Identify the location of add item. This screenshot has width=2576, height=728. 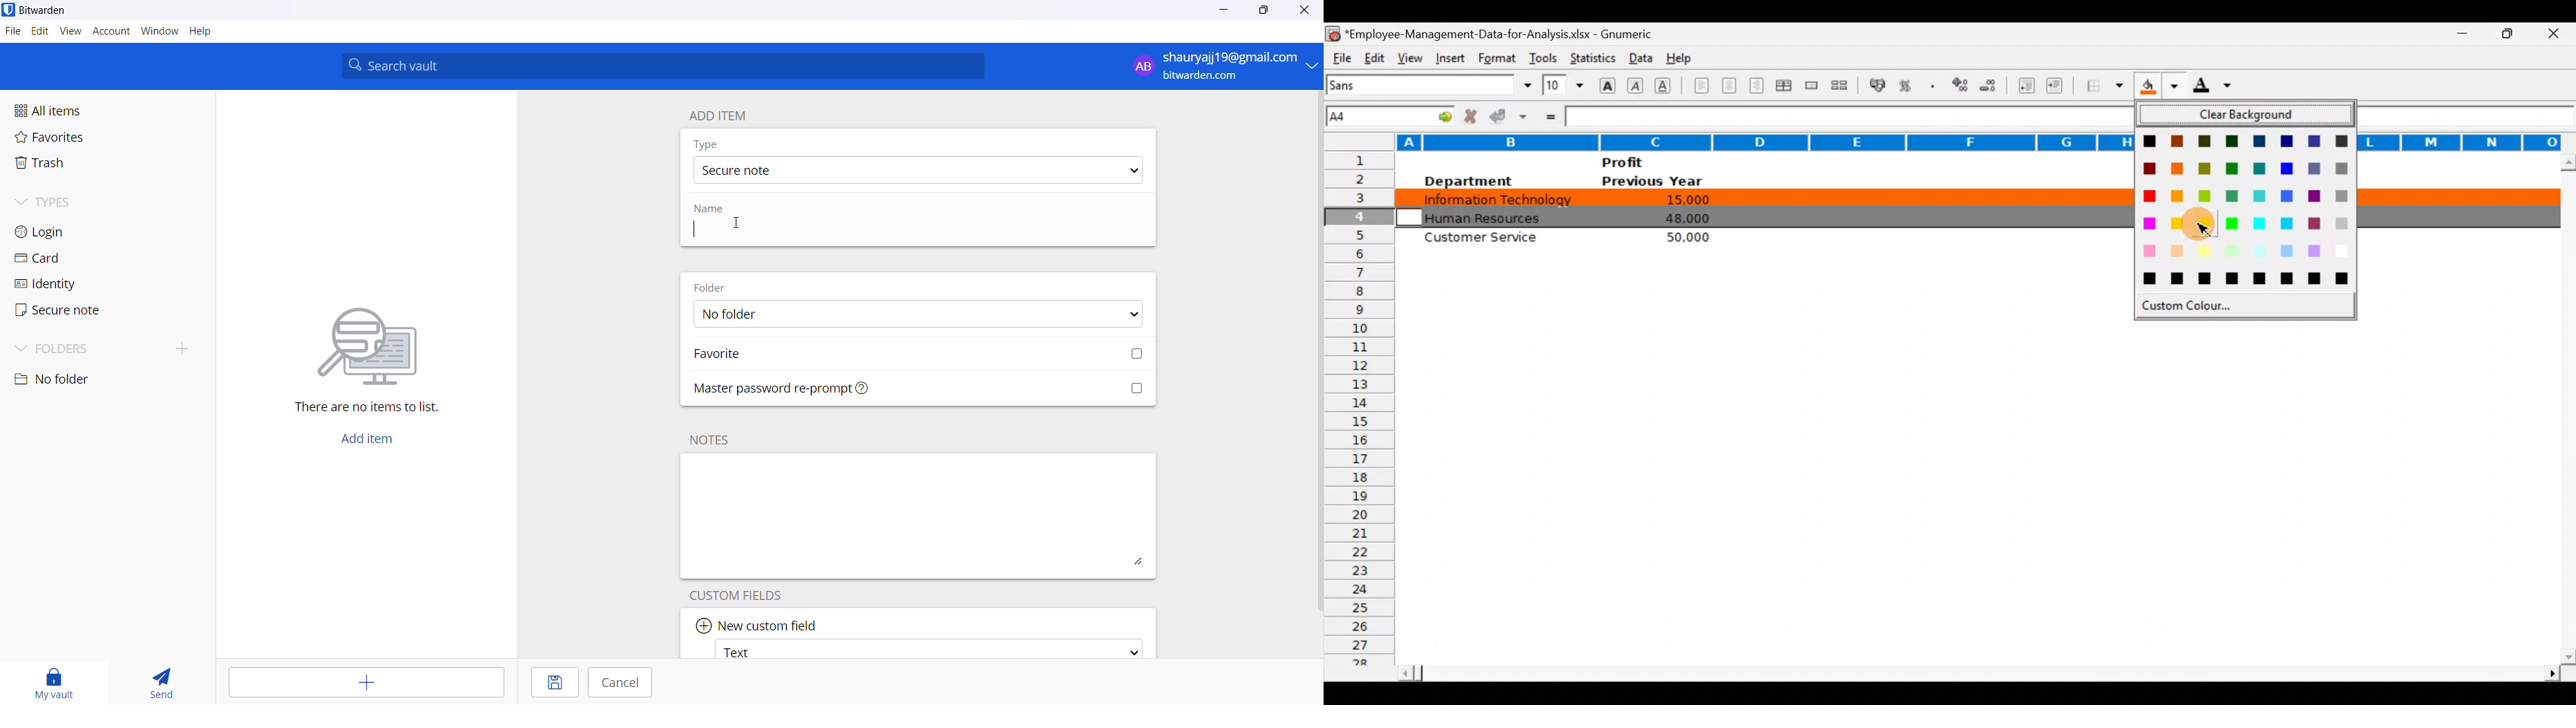
(718, 115).